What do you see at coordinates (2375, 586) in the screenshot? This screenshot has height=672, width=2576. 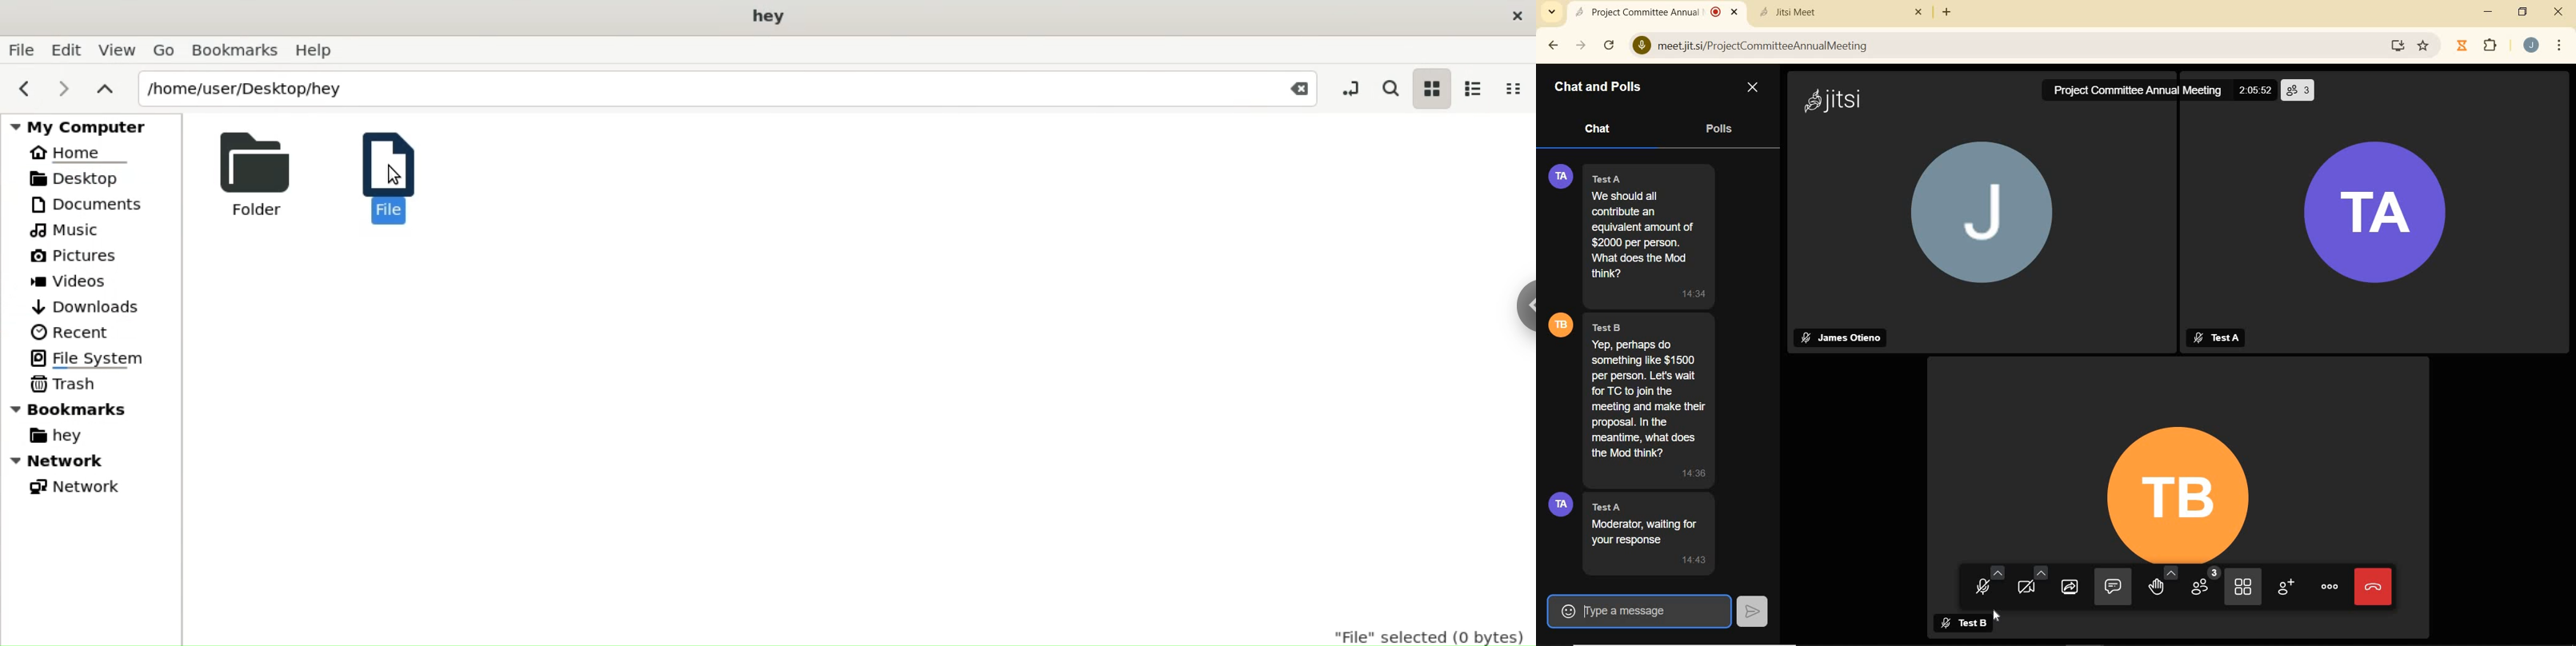 I see `leave meeting` at bounding box center [2375, 586].